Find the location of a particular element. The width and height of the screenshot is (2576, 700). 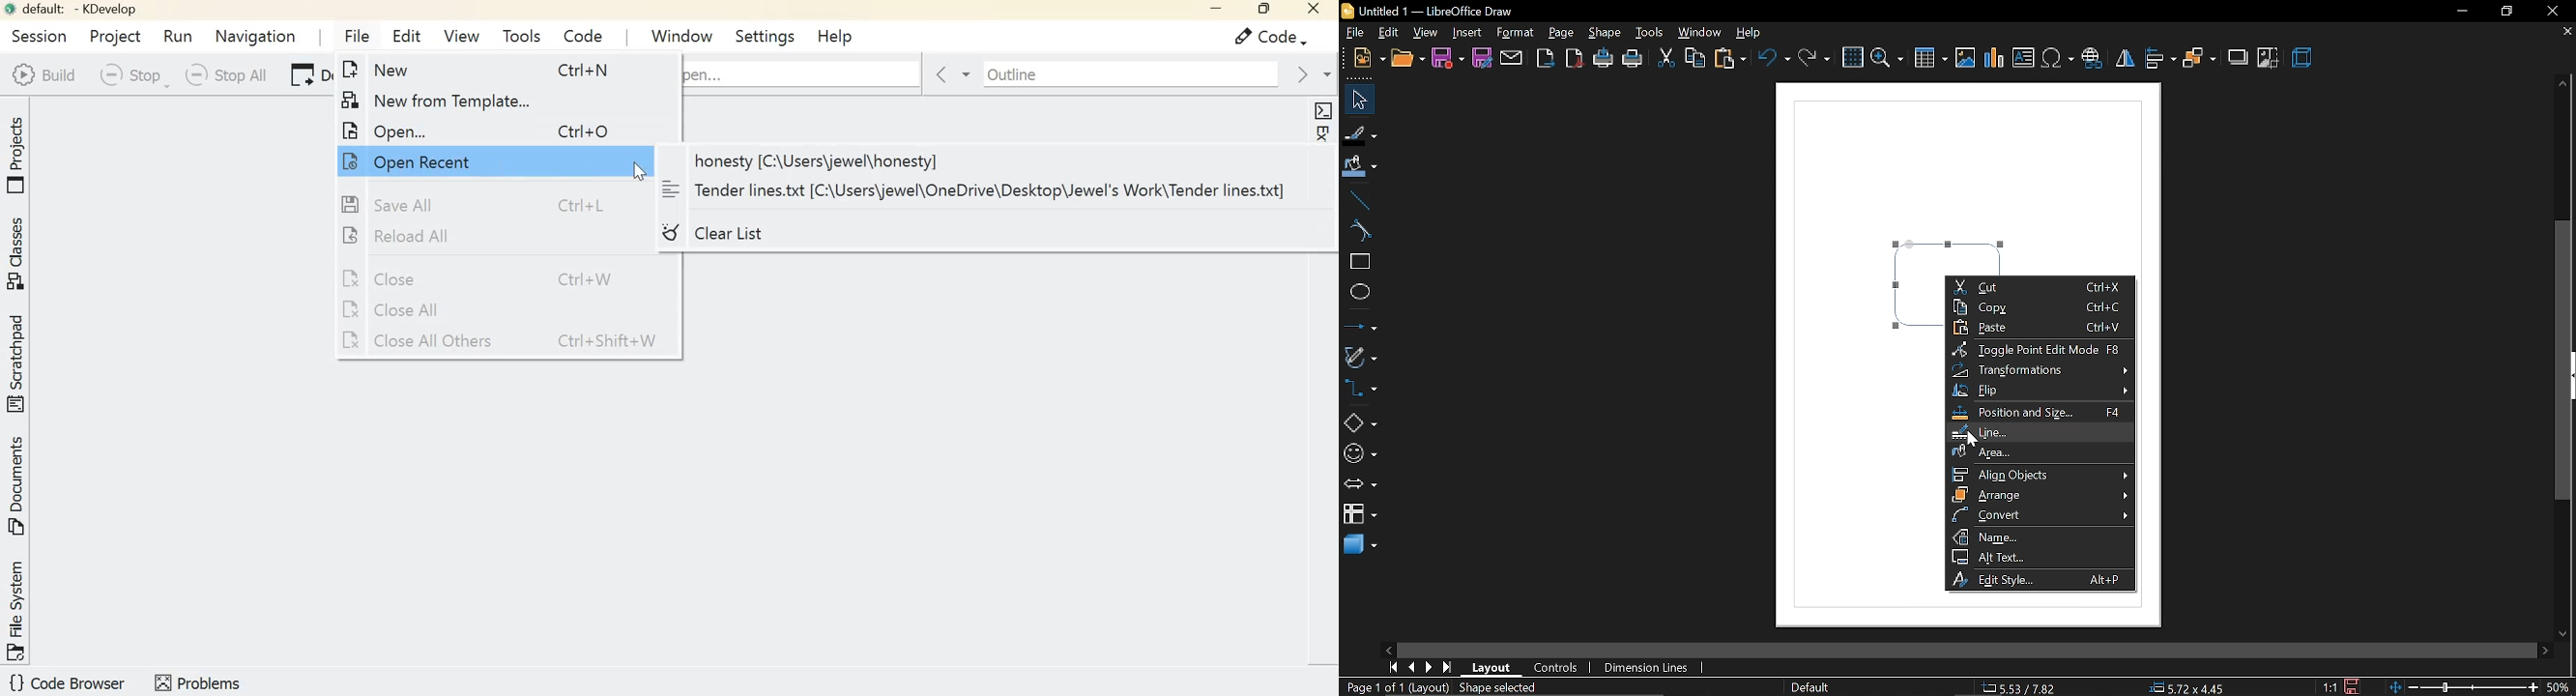

copy is located at coordinates (2041, 306).